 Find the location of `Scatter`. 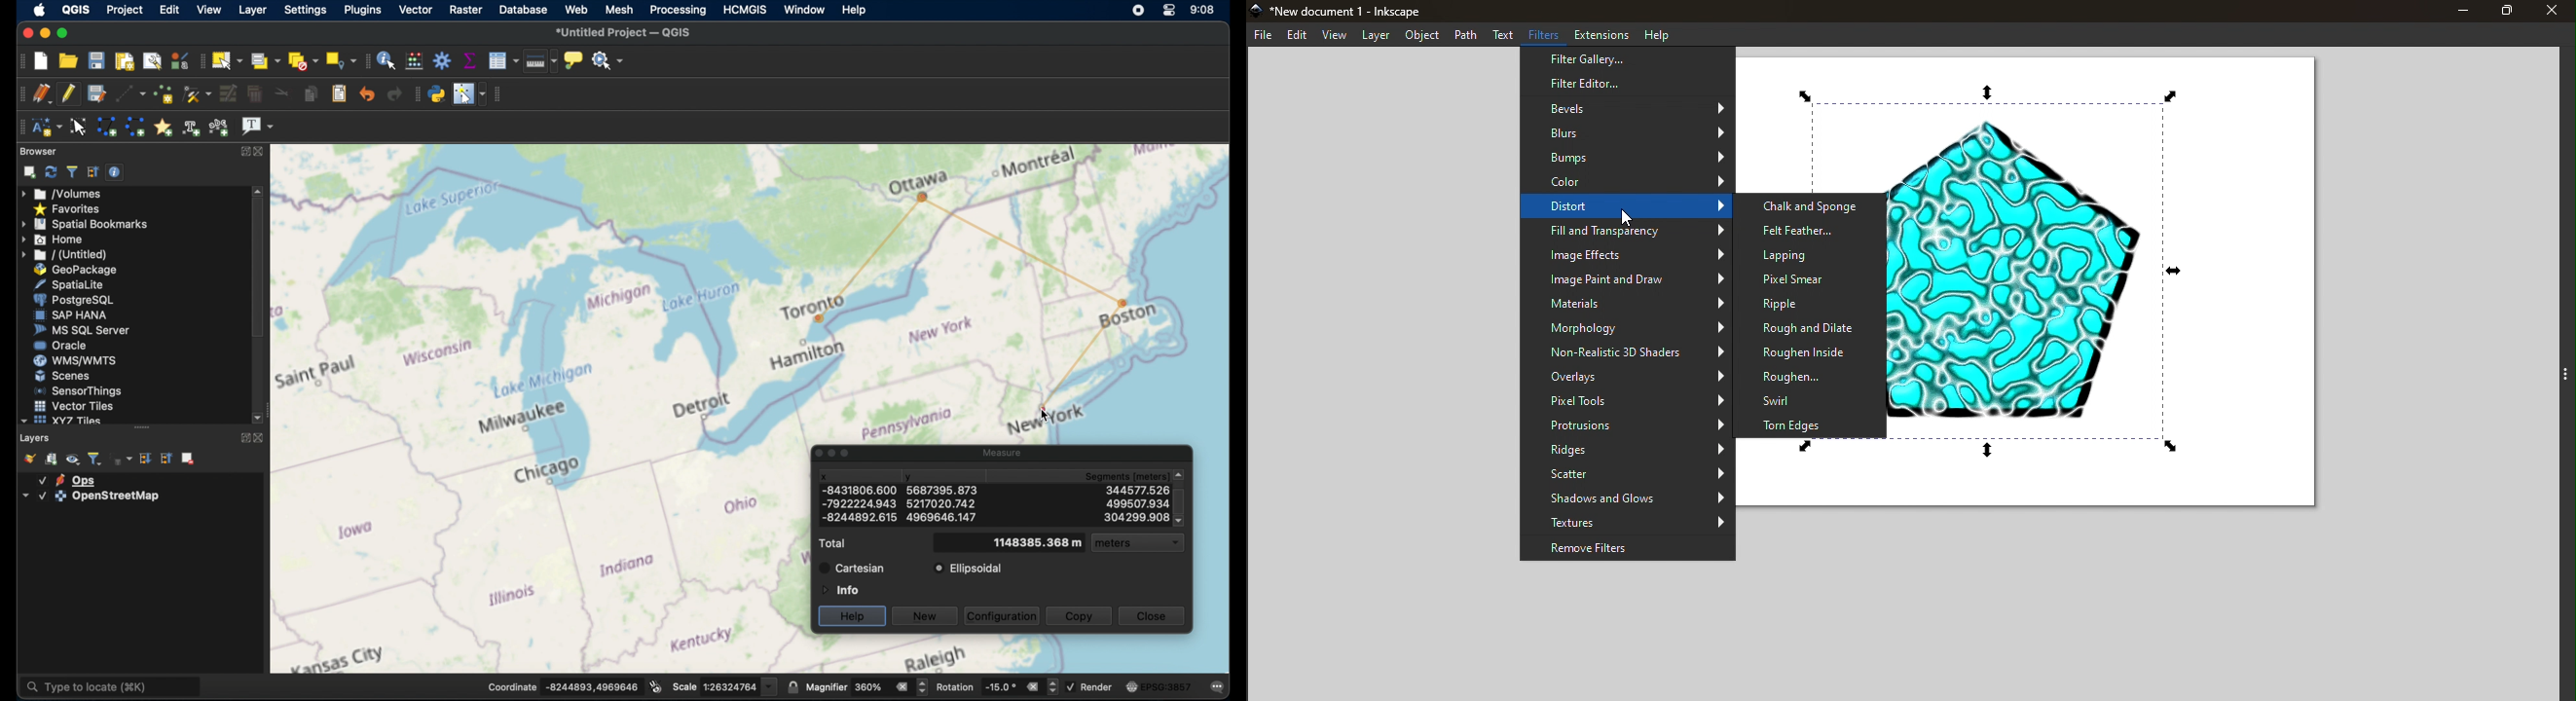

Scatter is located at coordinates (1628, 474).